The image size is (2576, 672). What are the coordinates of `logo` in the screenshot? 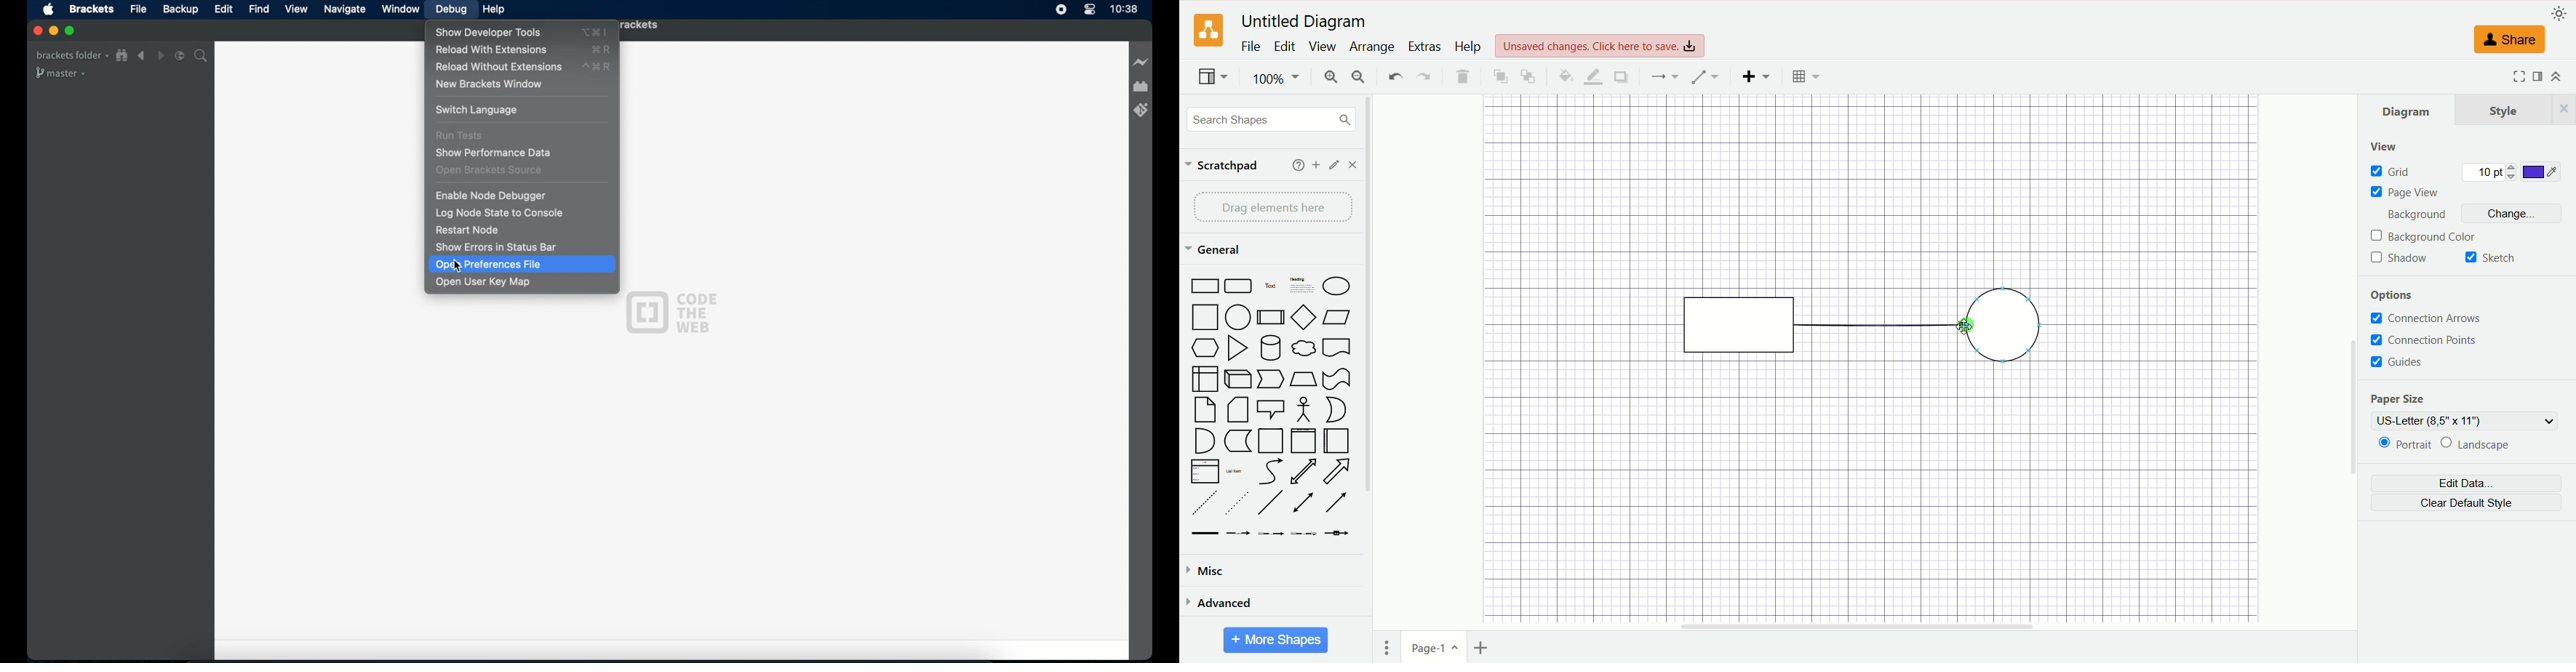 It's located at (1207, 31).